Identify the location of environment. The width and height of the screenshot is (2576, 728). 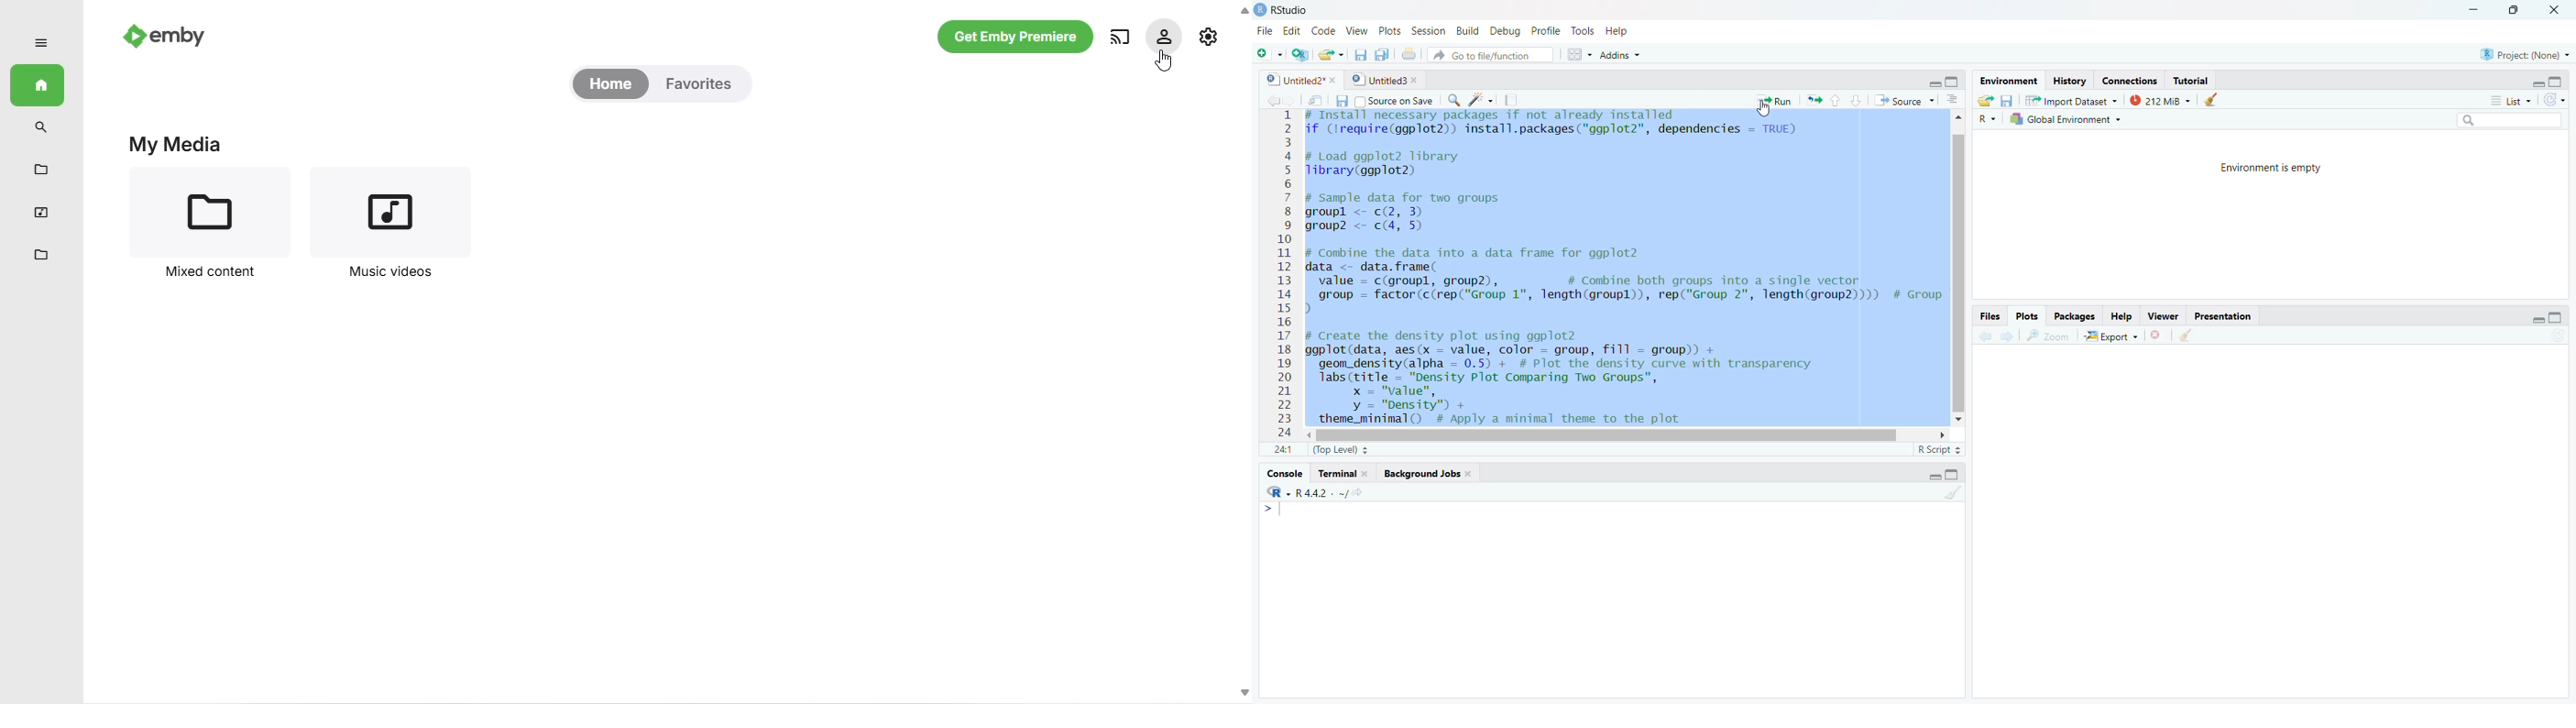
(2005, 81).